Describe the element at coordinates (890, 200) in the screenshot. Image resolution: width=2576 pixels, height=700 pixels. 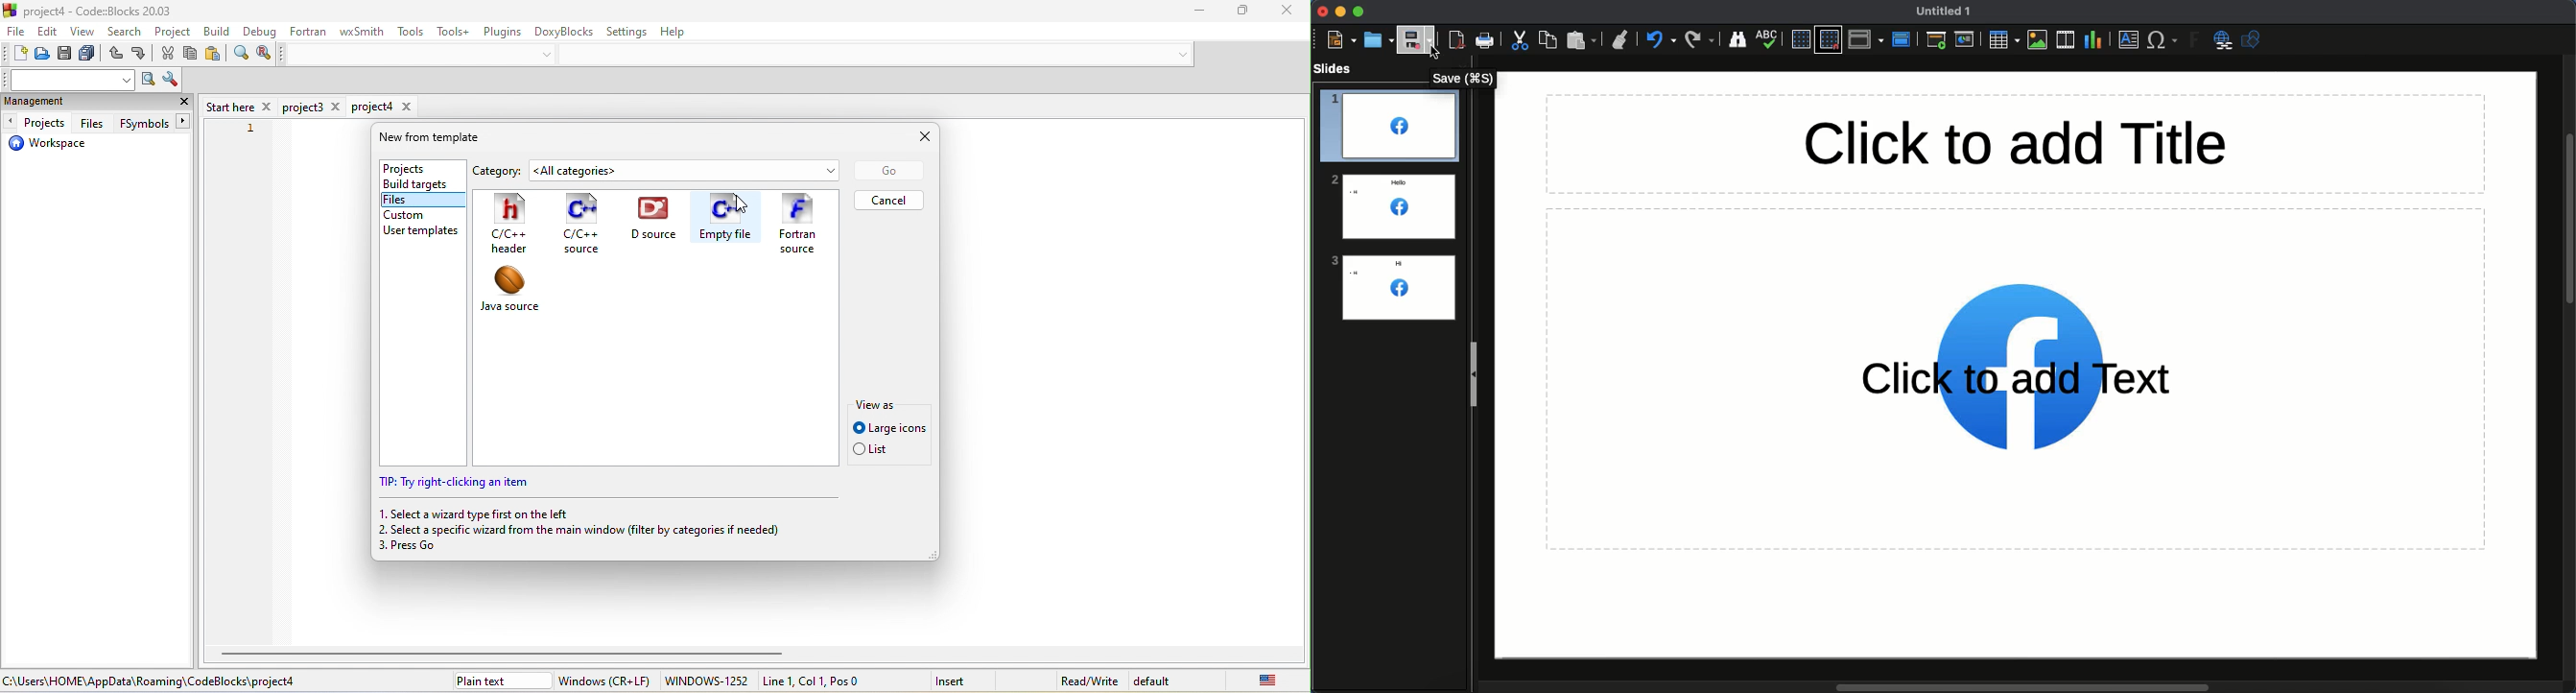
I see `cancel` at that location.